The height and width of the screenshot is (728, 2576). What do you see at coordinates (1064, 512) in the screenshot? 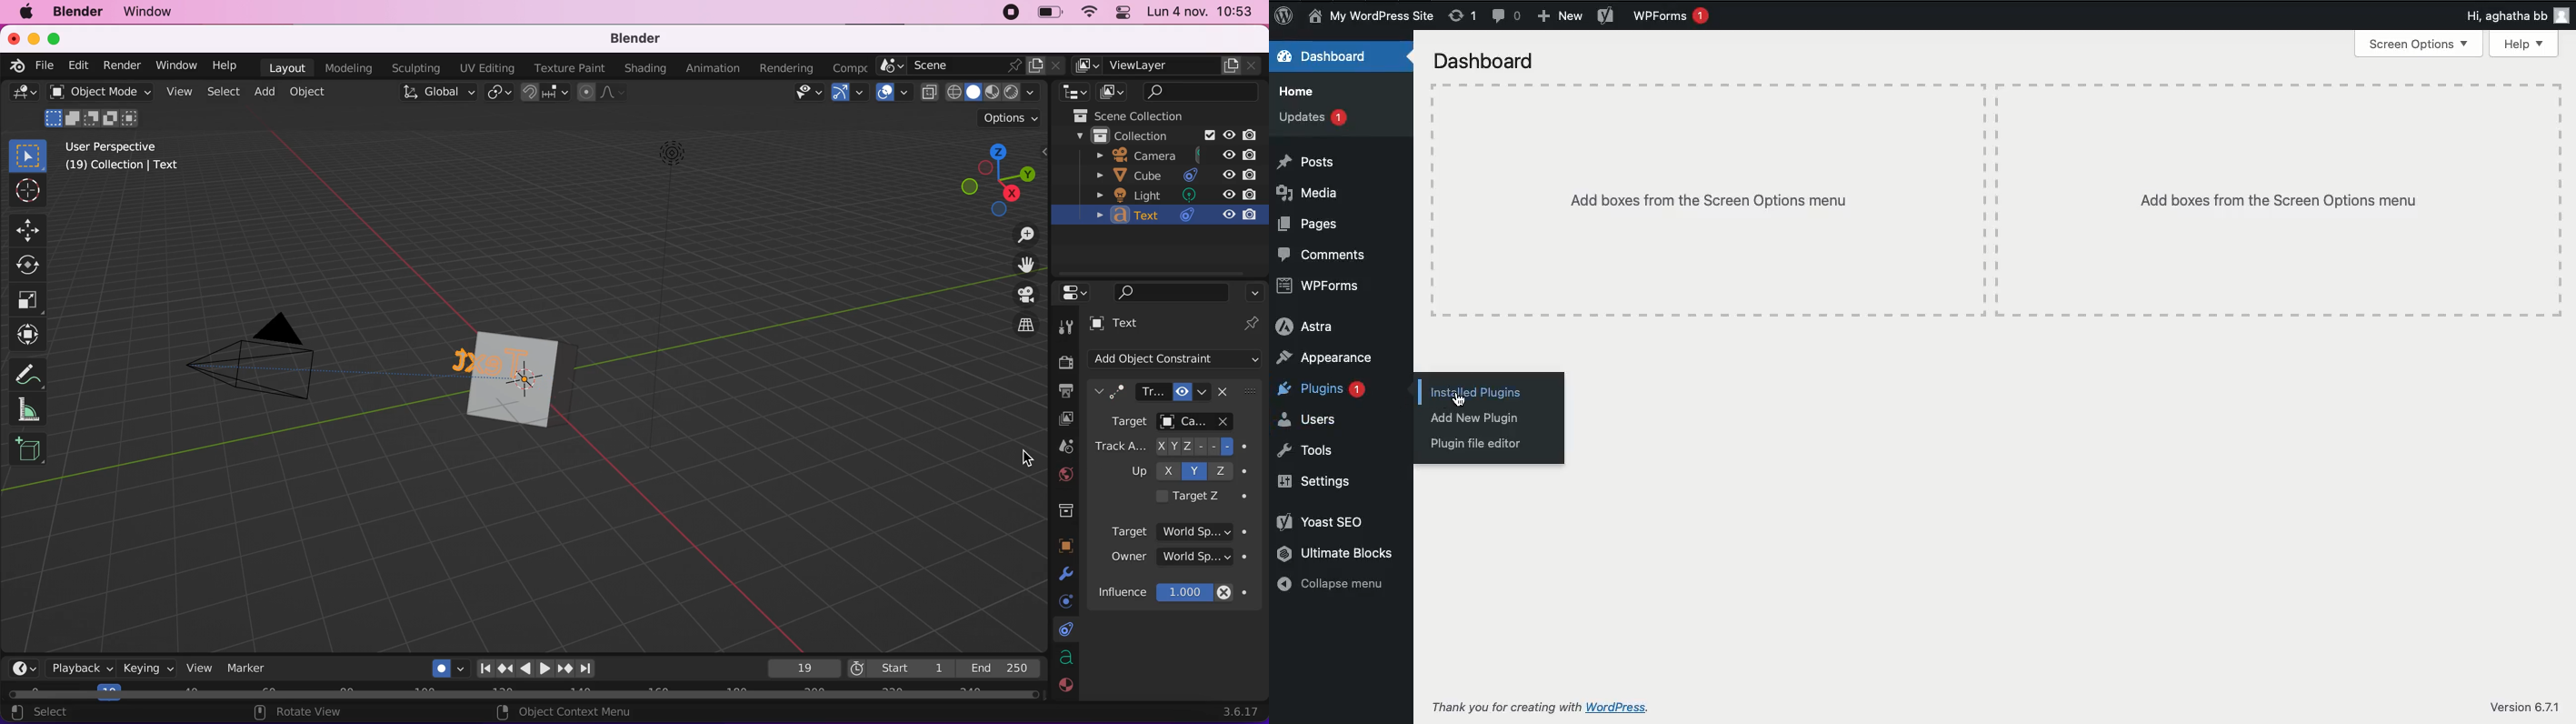
I see `collections` at bounding box center [1064, 512].